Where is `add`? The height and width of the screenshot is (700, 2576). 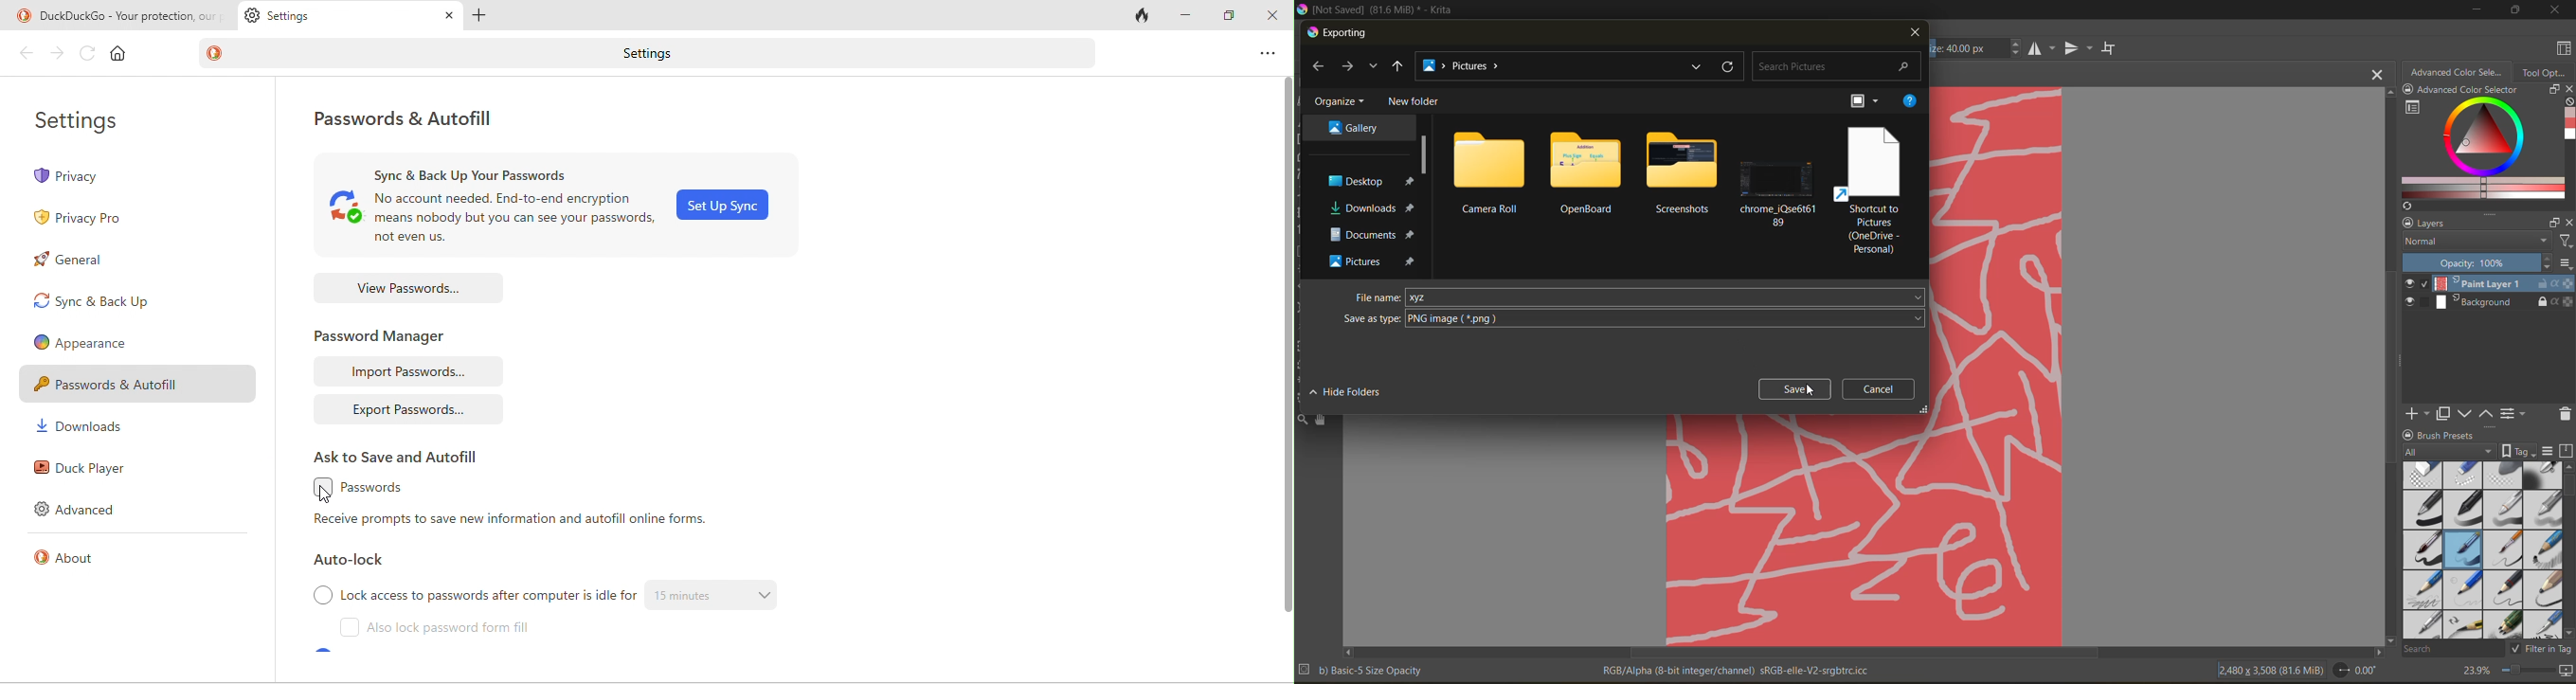 add is located at coordinates (2416, 413).